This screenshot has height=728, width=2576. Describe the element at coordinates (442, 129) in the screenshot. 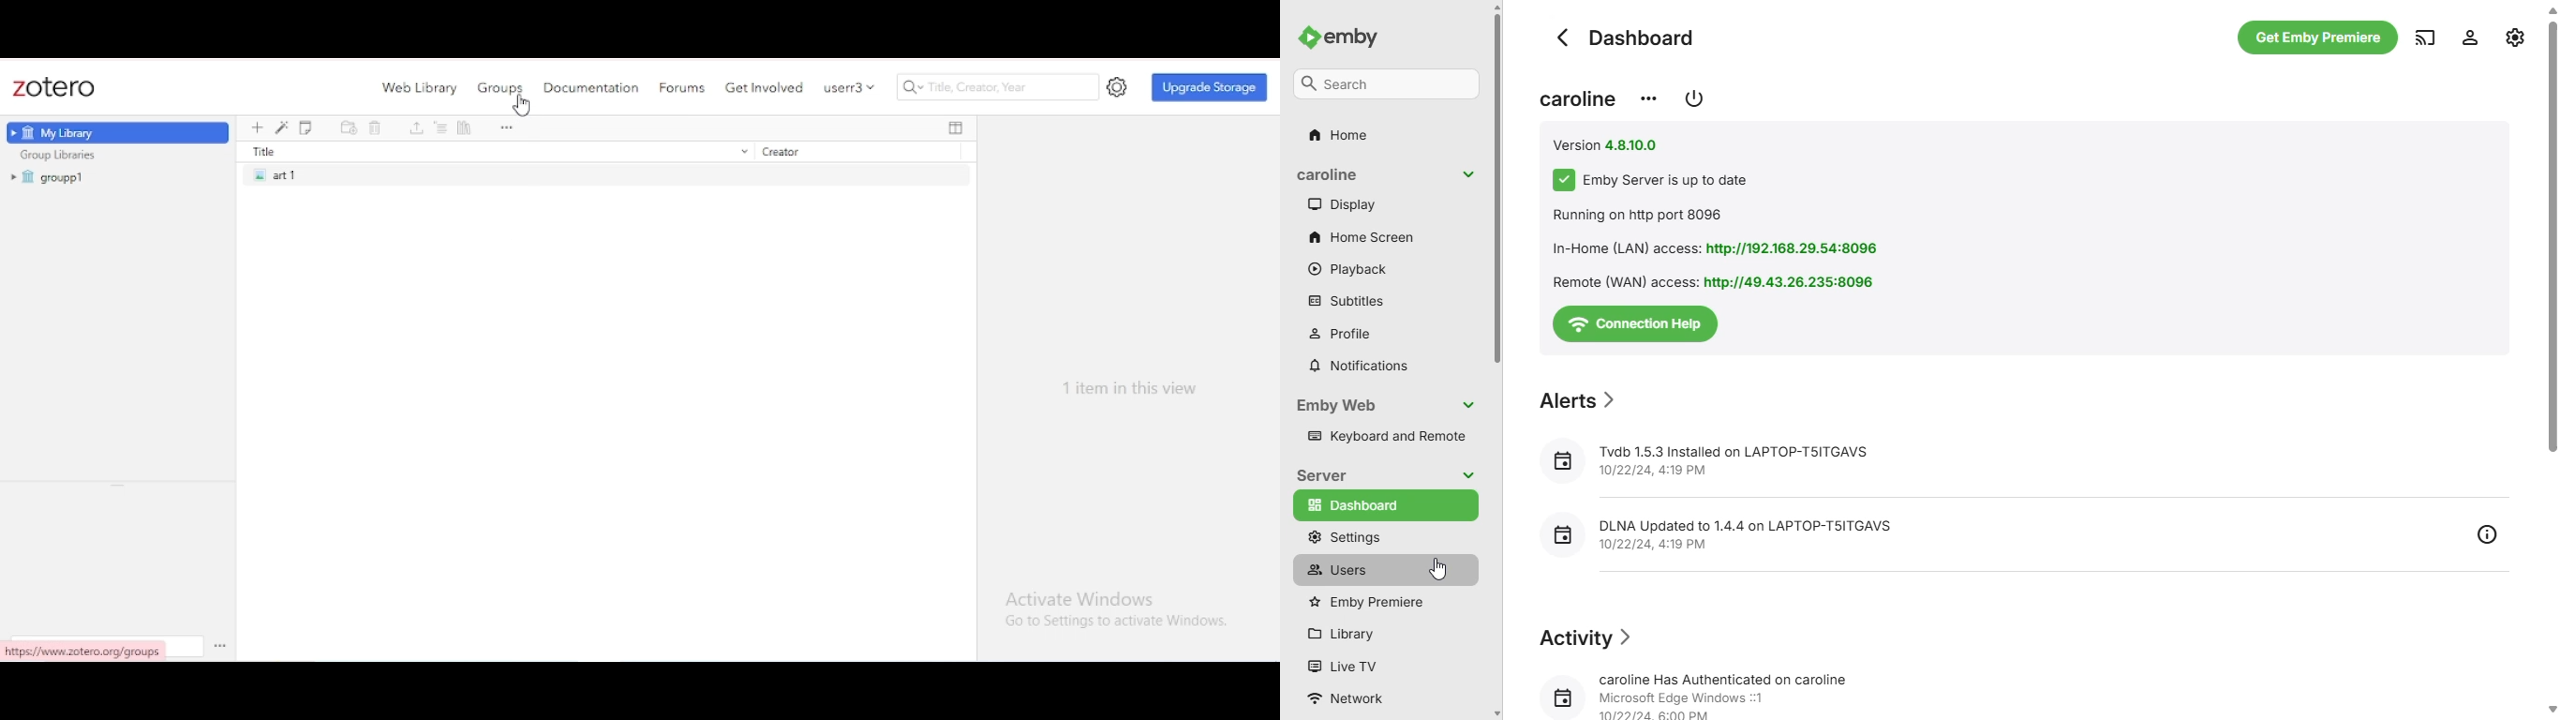

I see `create citations` at that location.